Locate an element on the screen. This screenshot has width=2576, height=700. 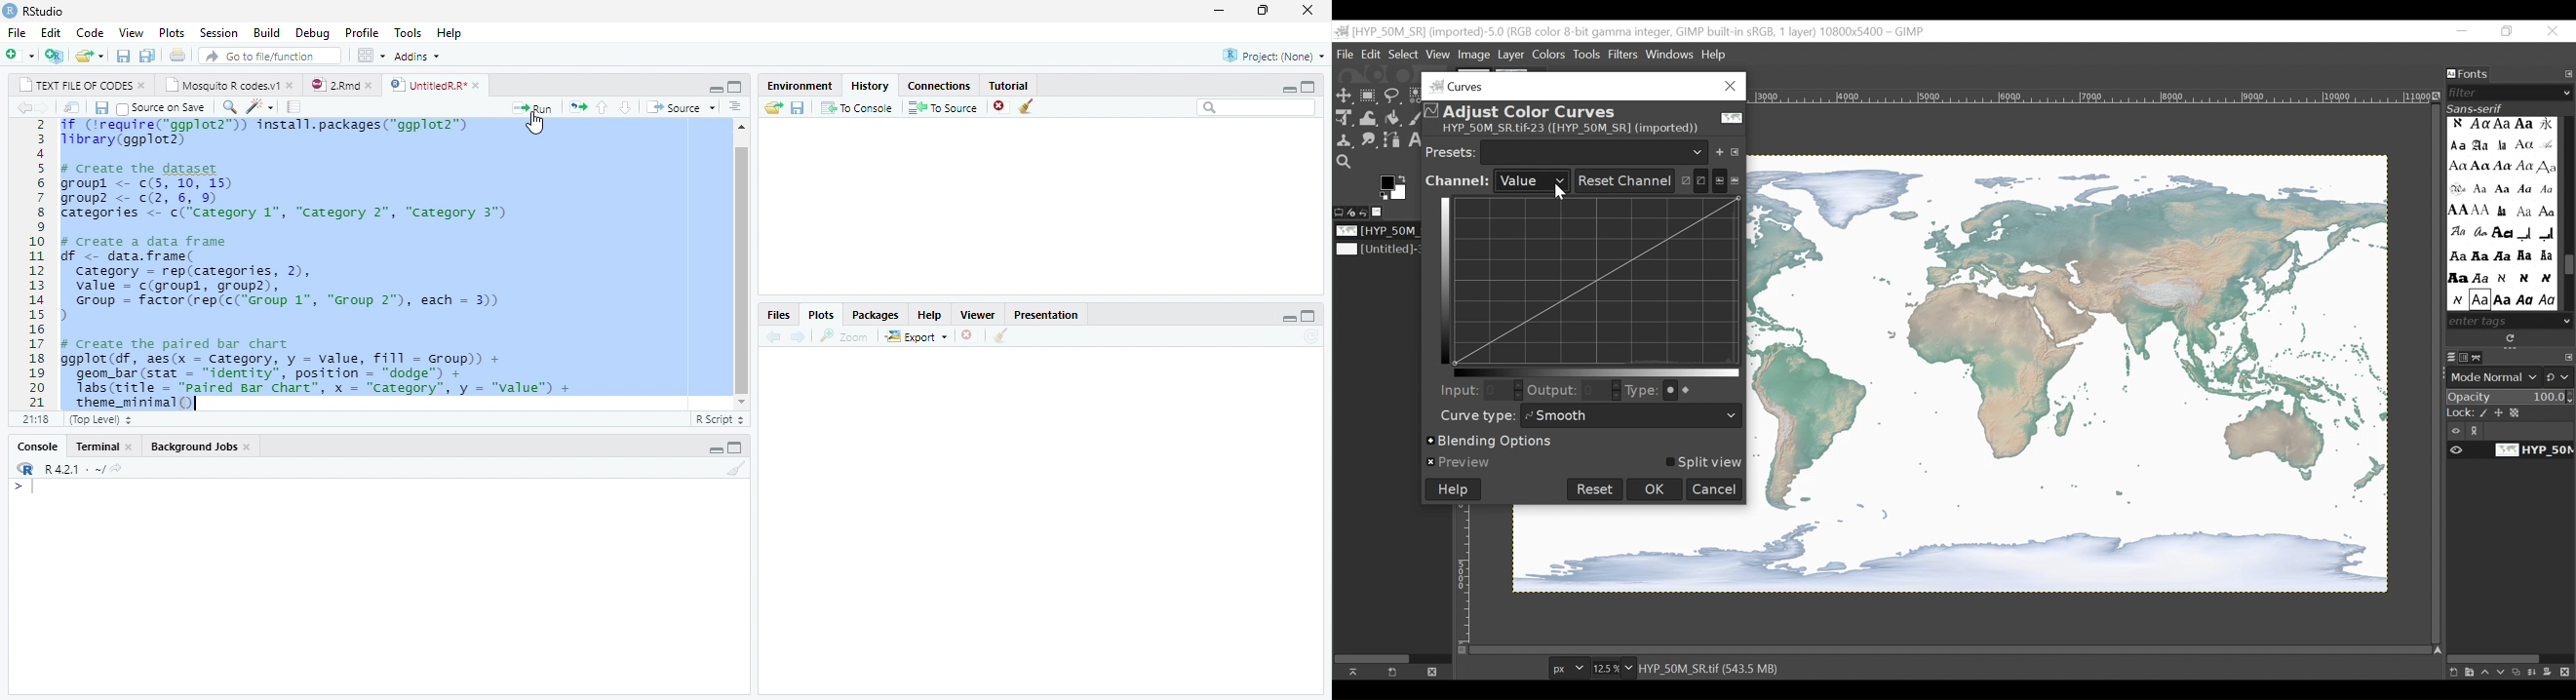
Rescan the installed fonts is located at coordinates (2512, 338).